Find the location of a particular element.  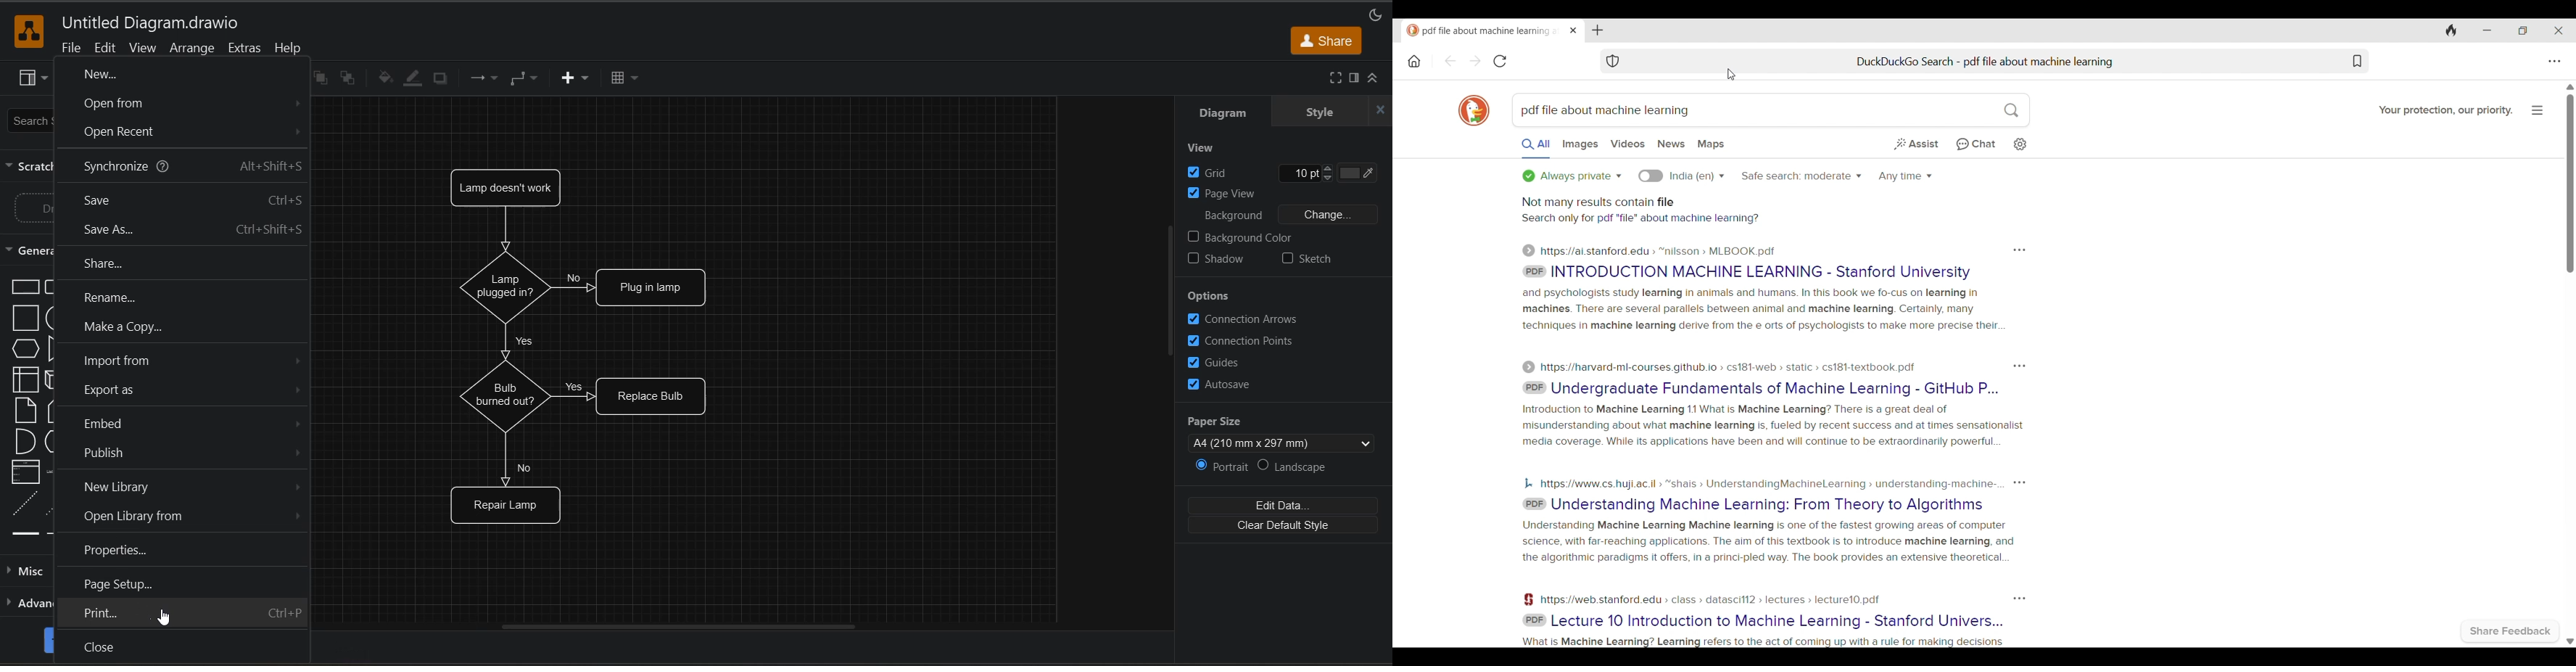

edit data is located at coordinates (1287, 502).